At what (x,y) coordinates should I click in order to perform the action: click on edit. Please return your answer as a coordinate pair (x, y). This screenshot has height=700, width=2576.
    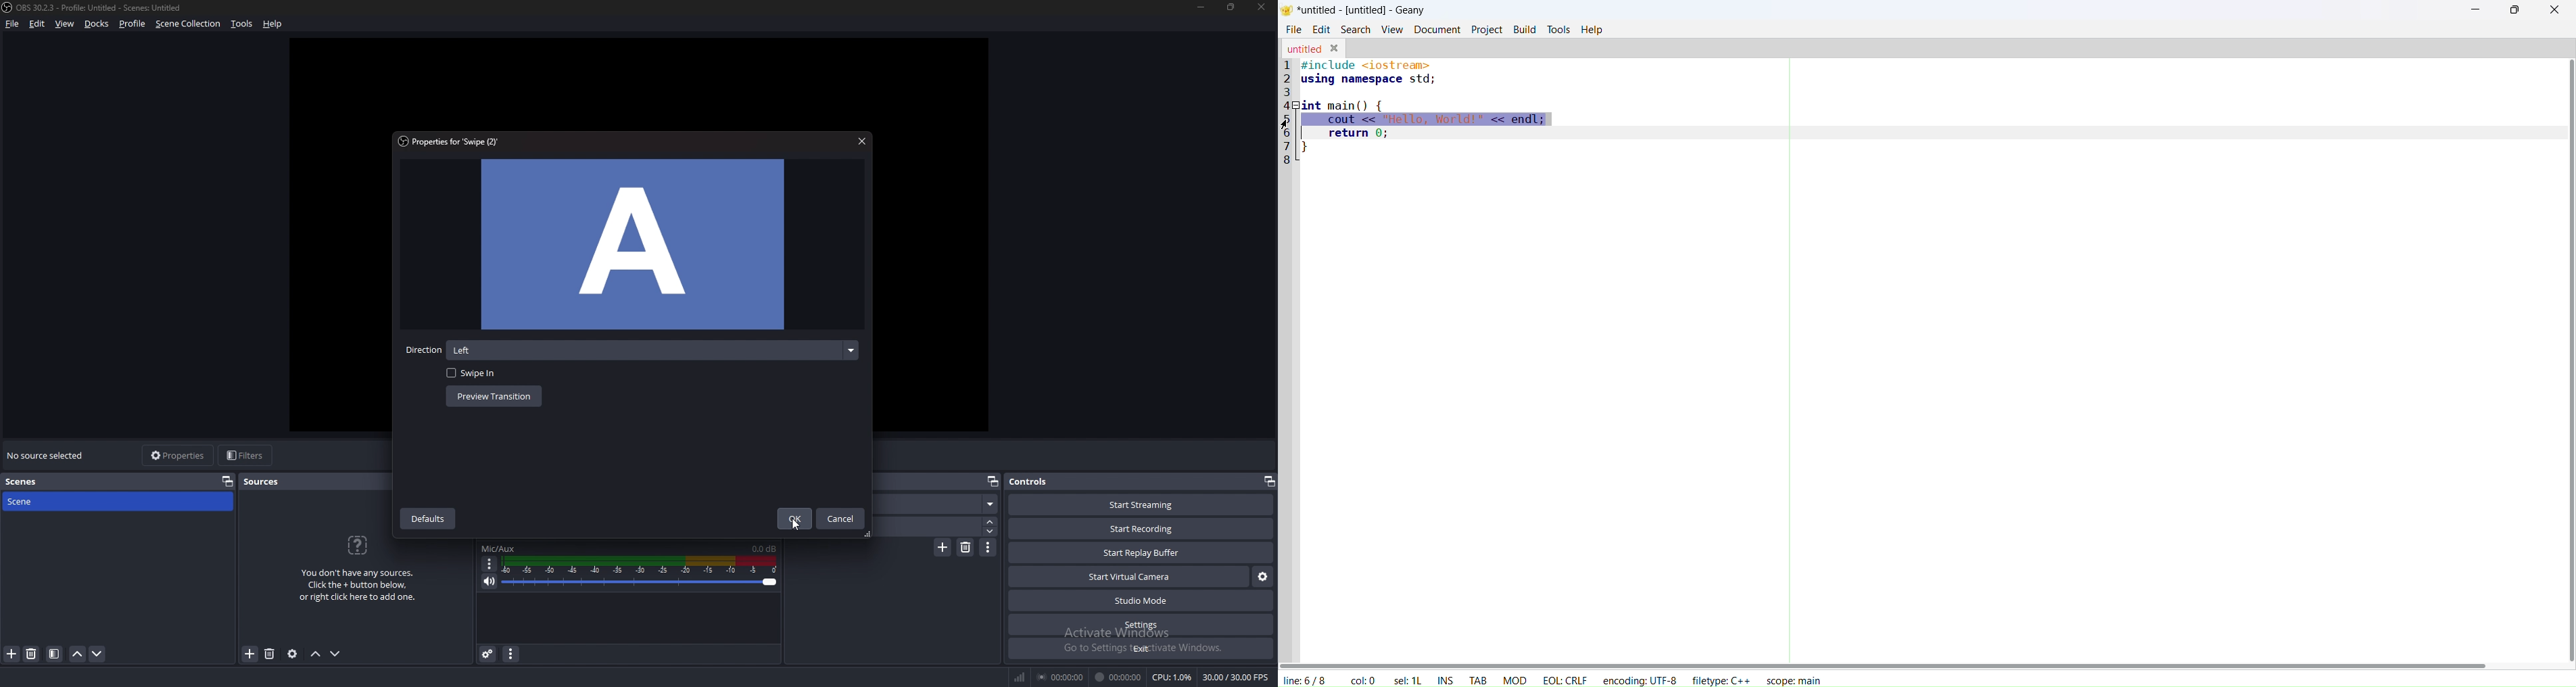
    Looking at the image, I should click on (38, 24).